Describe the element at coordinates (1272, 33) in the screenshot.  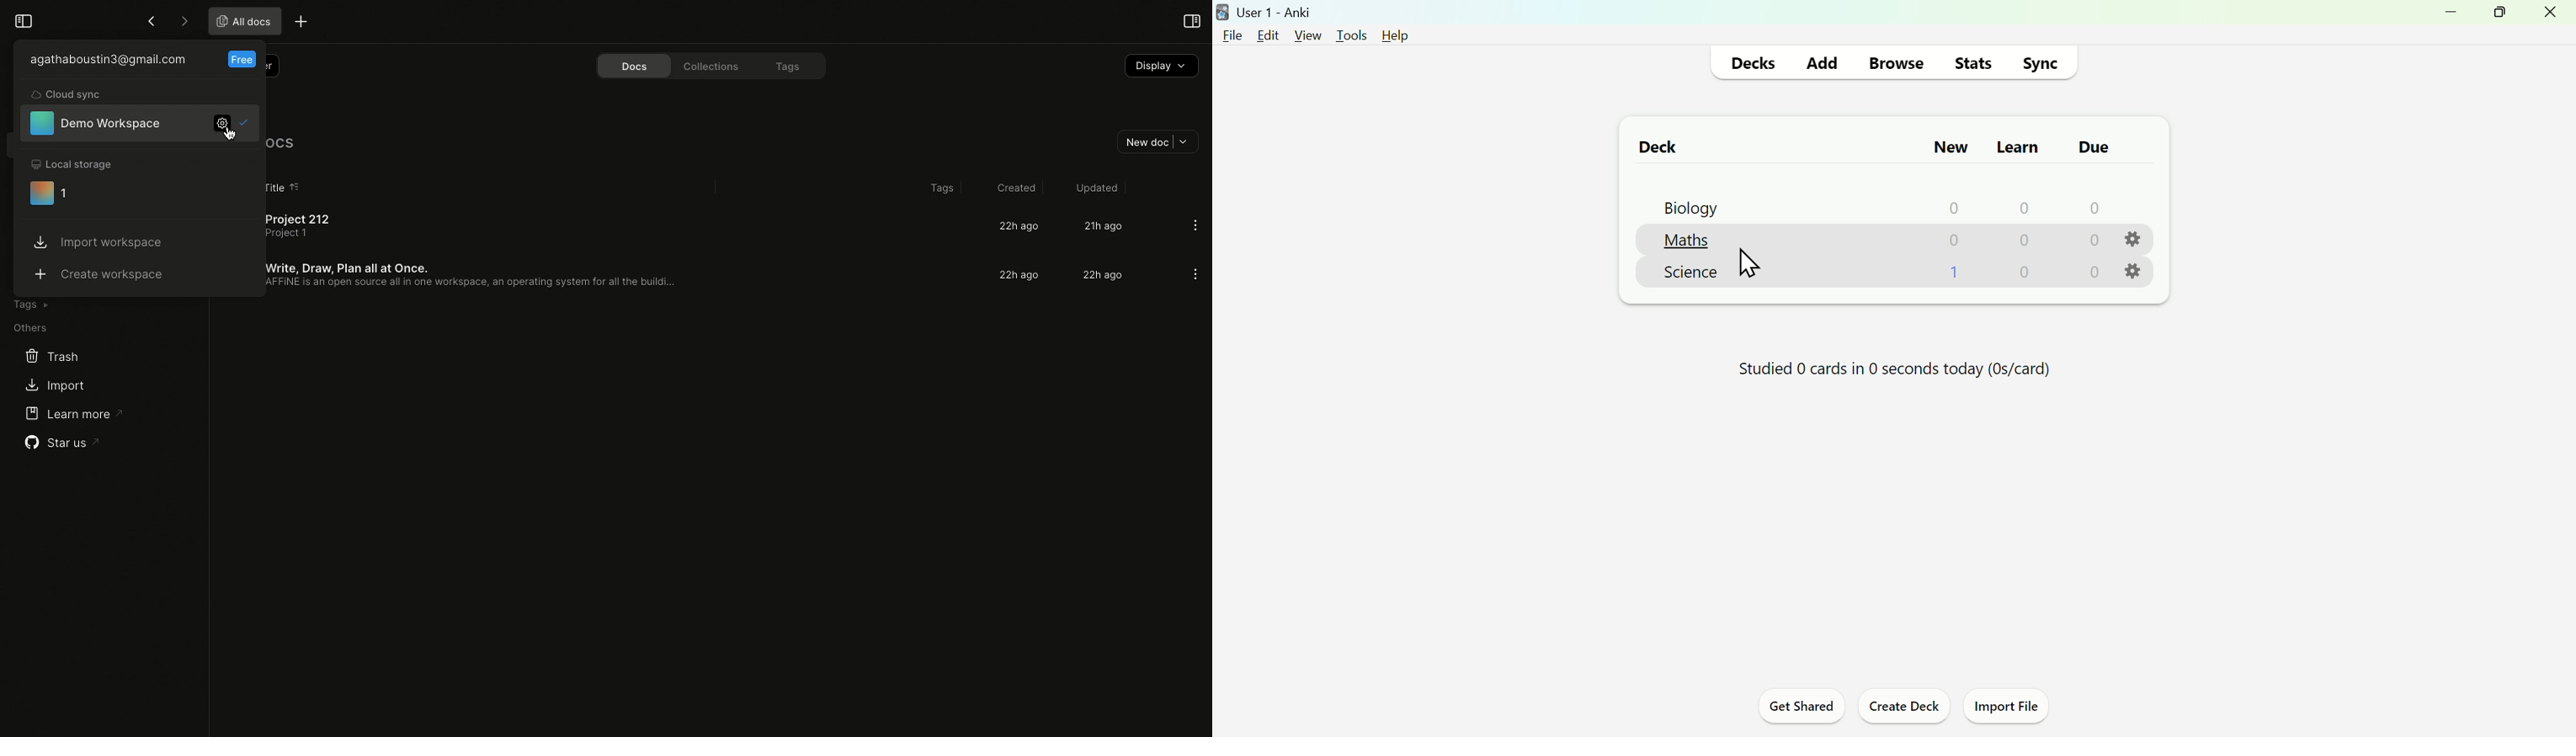
I see `Edit` at that location.